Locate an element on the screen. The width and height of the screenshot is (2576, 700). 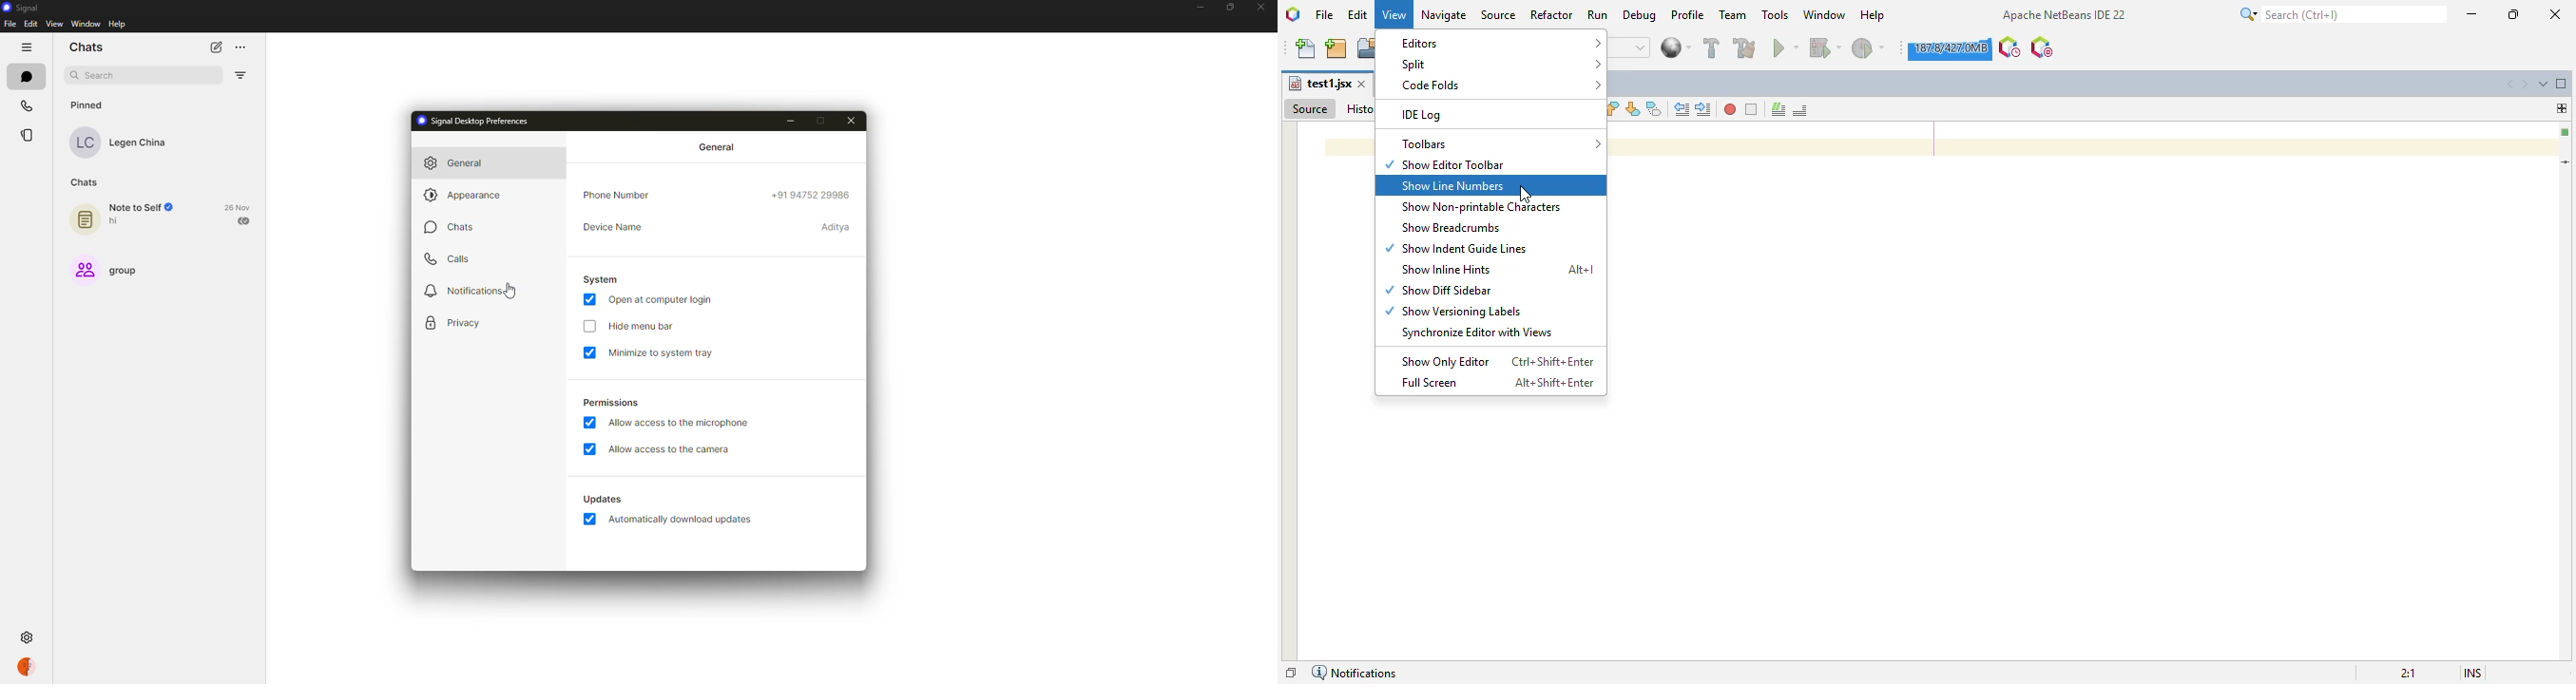
comment is located at coordinates (1778, 109).